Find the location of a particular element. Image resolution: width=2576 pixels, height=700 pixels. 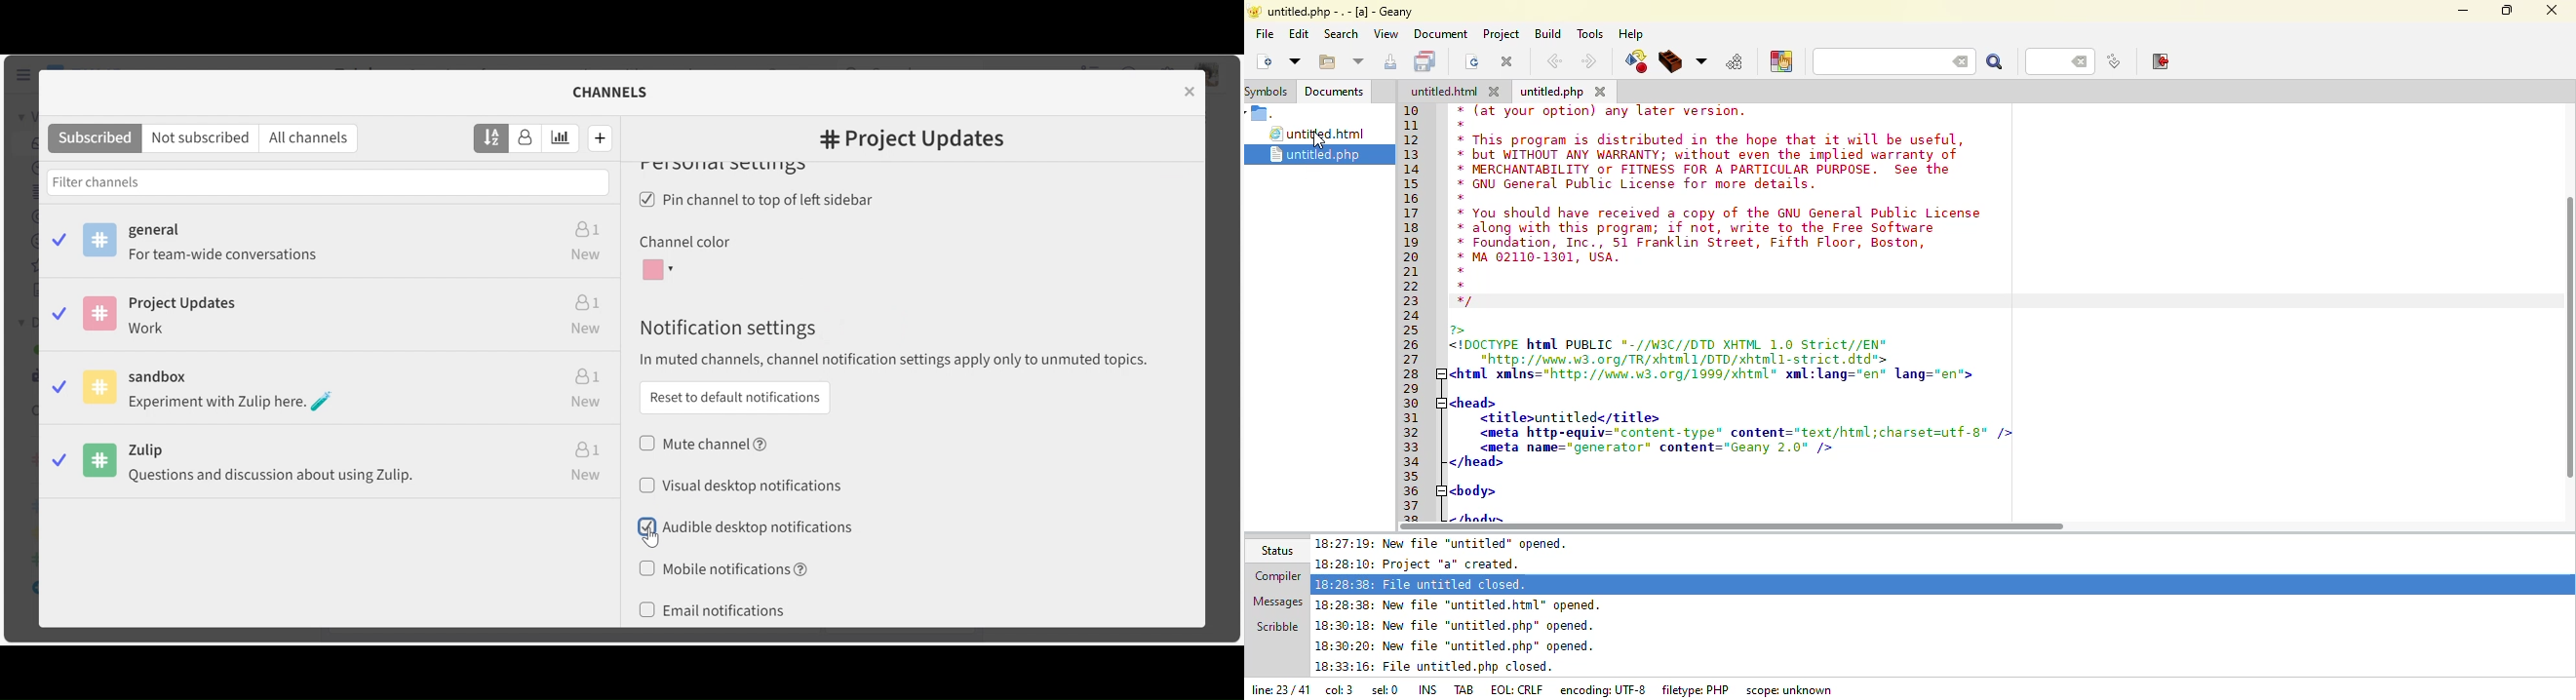

(un)select Audible desktop notifications is located at coordinates (745, 526).